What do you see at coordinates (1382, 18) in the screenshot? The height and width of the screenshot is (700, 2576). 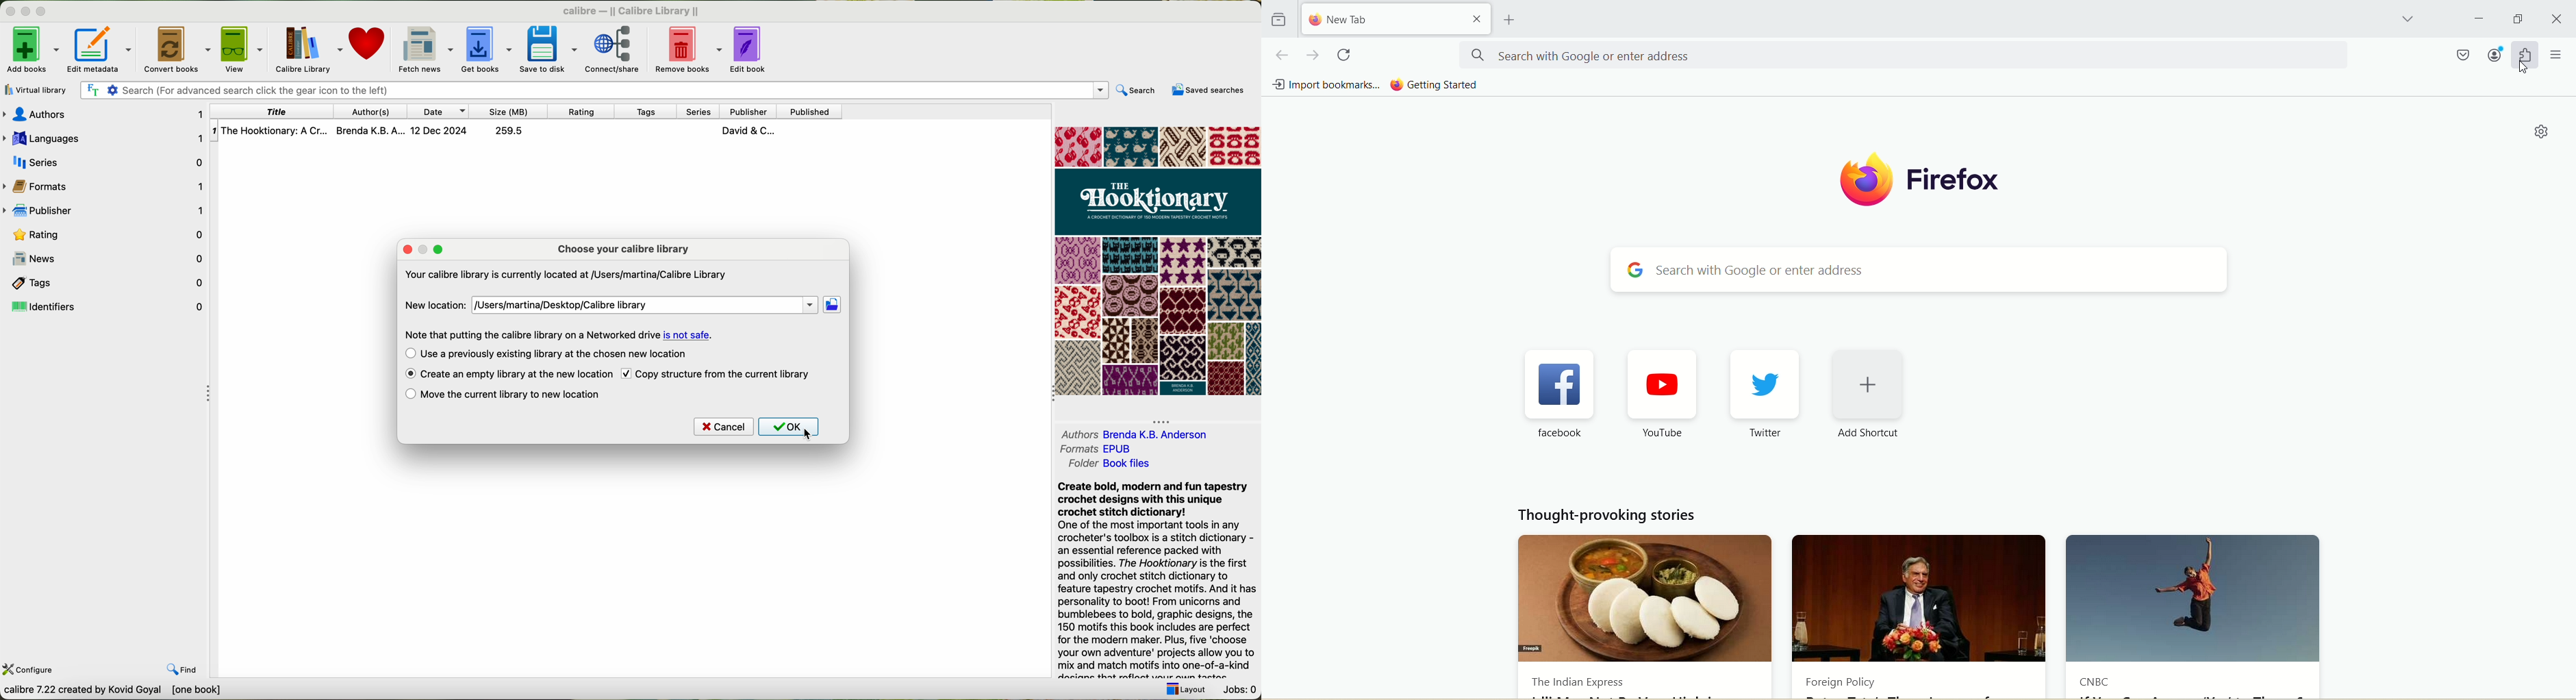 I see `New Tab` at bounding box center [1382, 18].